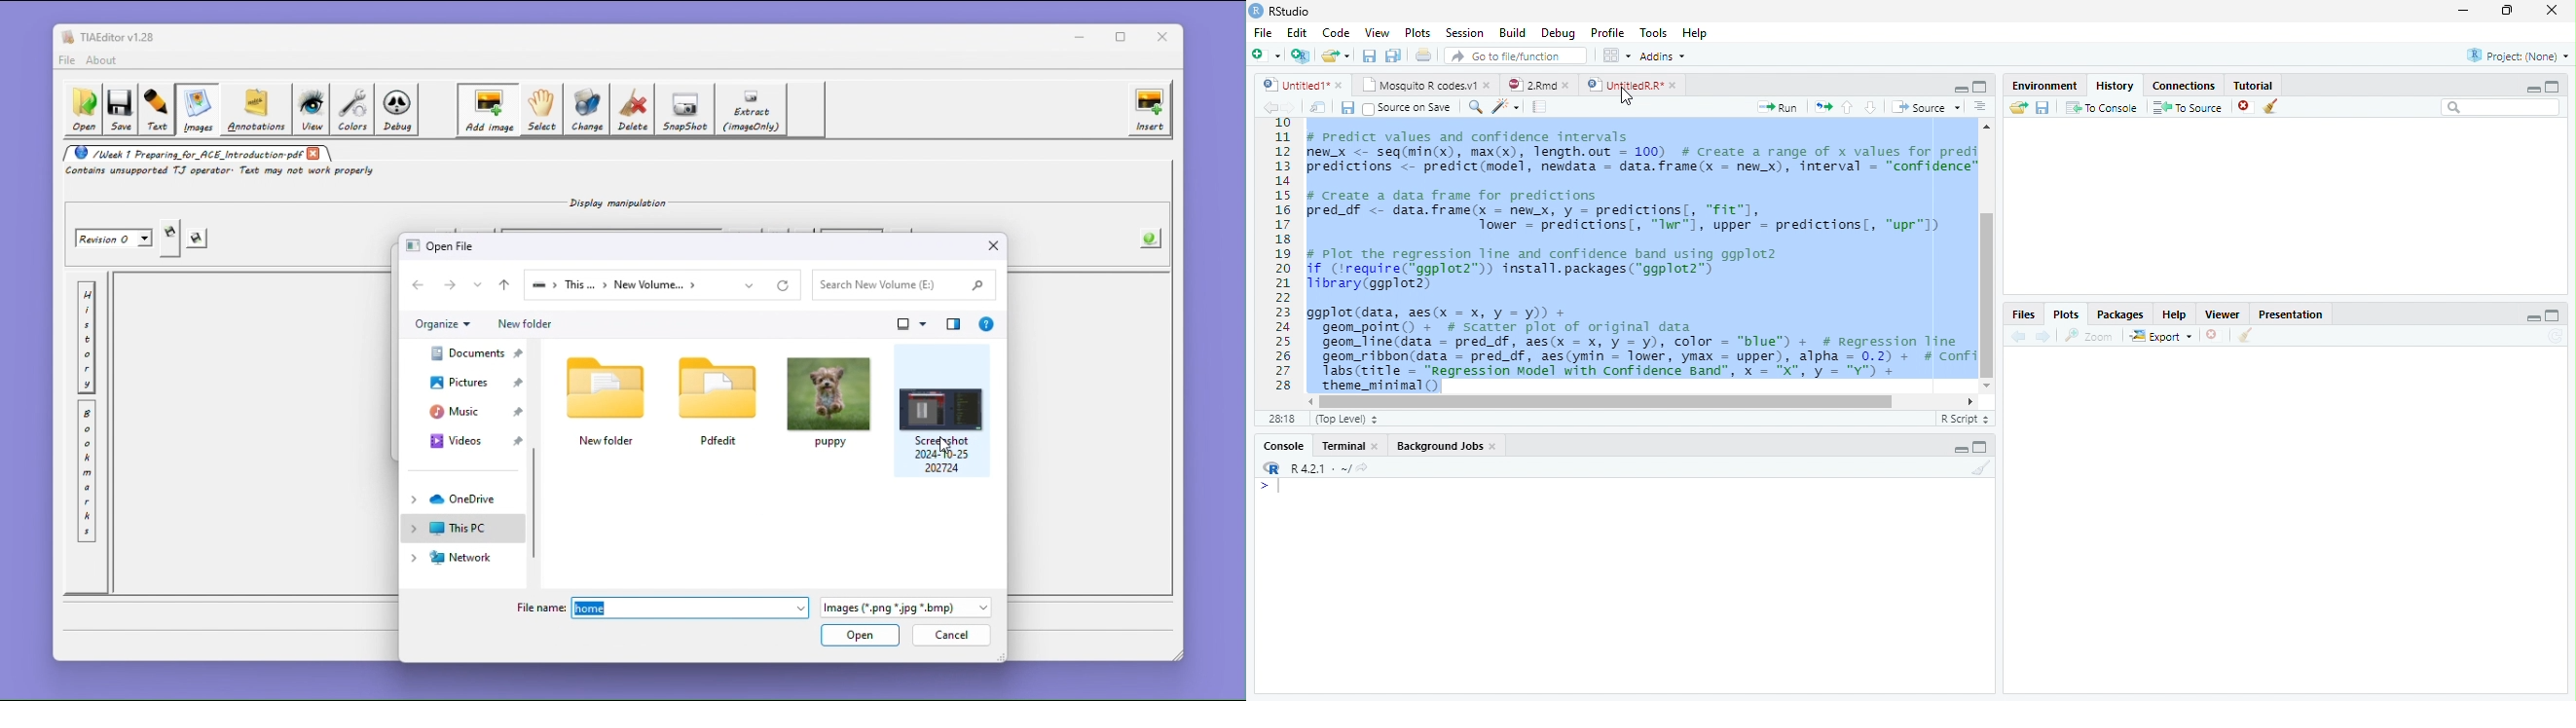  What do you see at coordinates (2042, 110) in the screenshot?
I see `Save` at bounding box center [2042, 110].